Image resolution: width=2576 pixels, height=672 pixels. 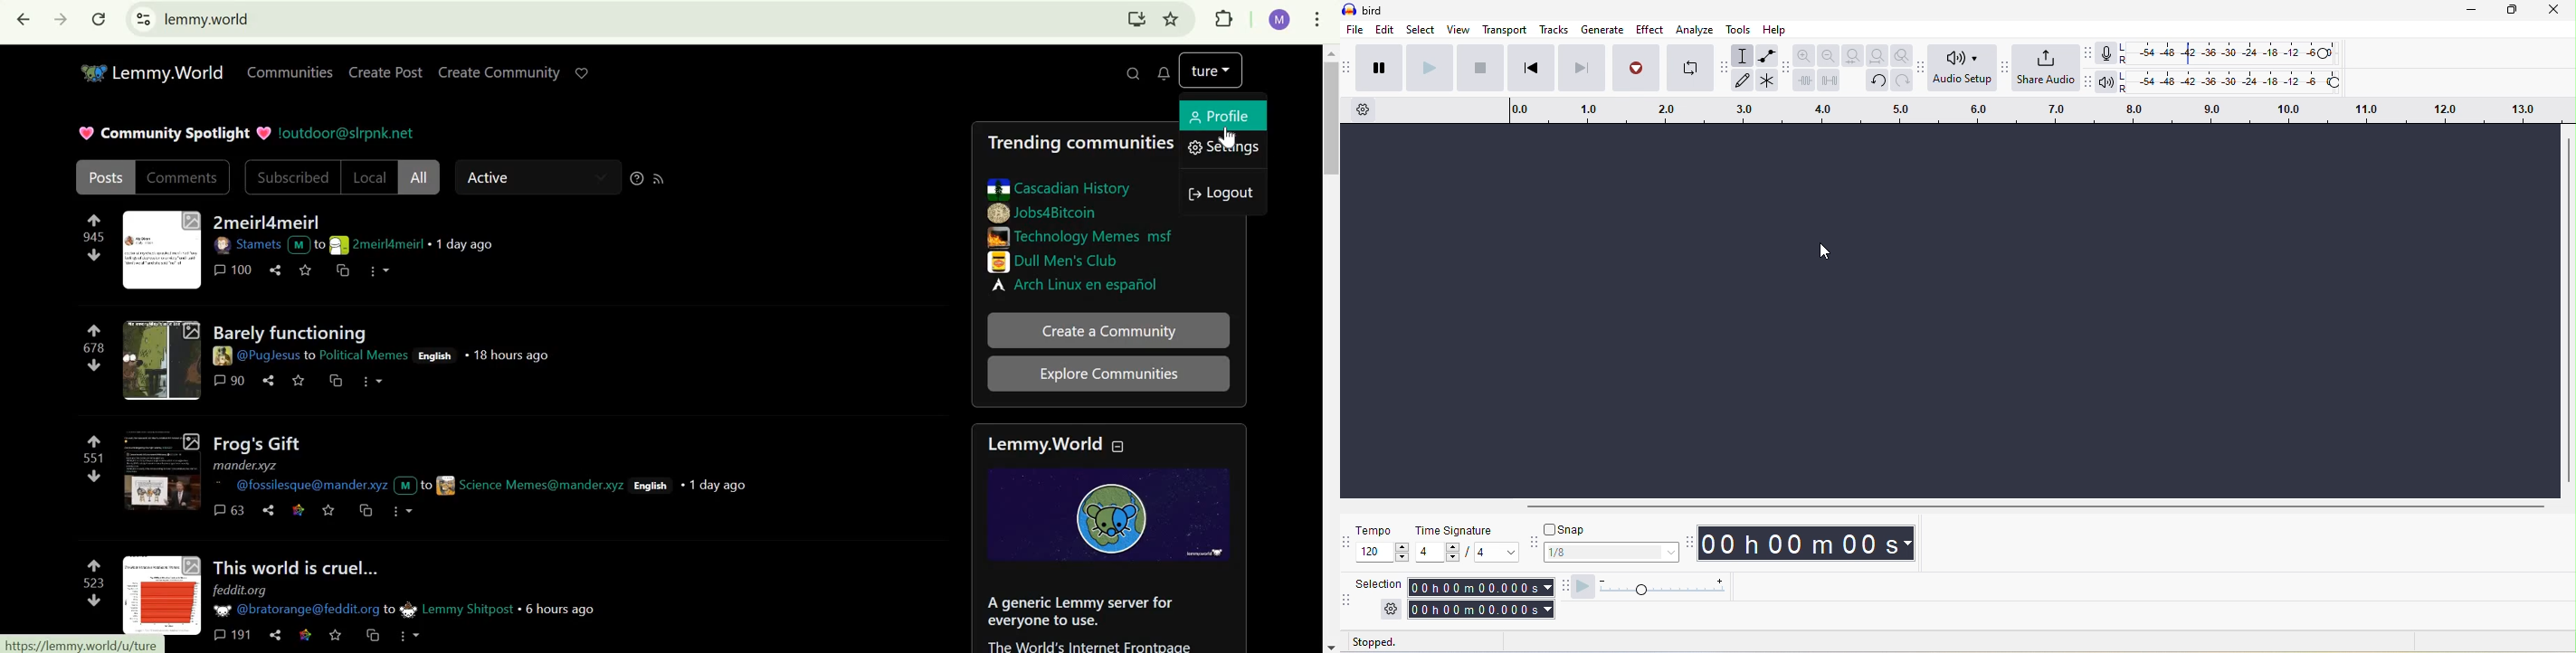 What do you see at coordinates (1608, 531) in the screenshot?
I see `snap` at bounding box center [1608, 531].